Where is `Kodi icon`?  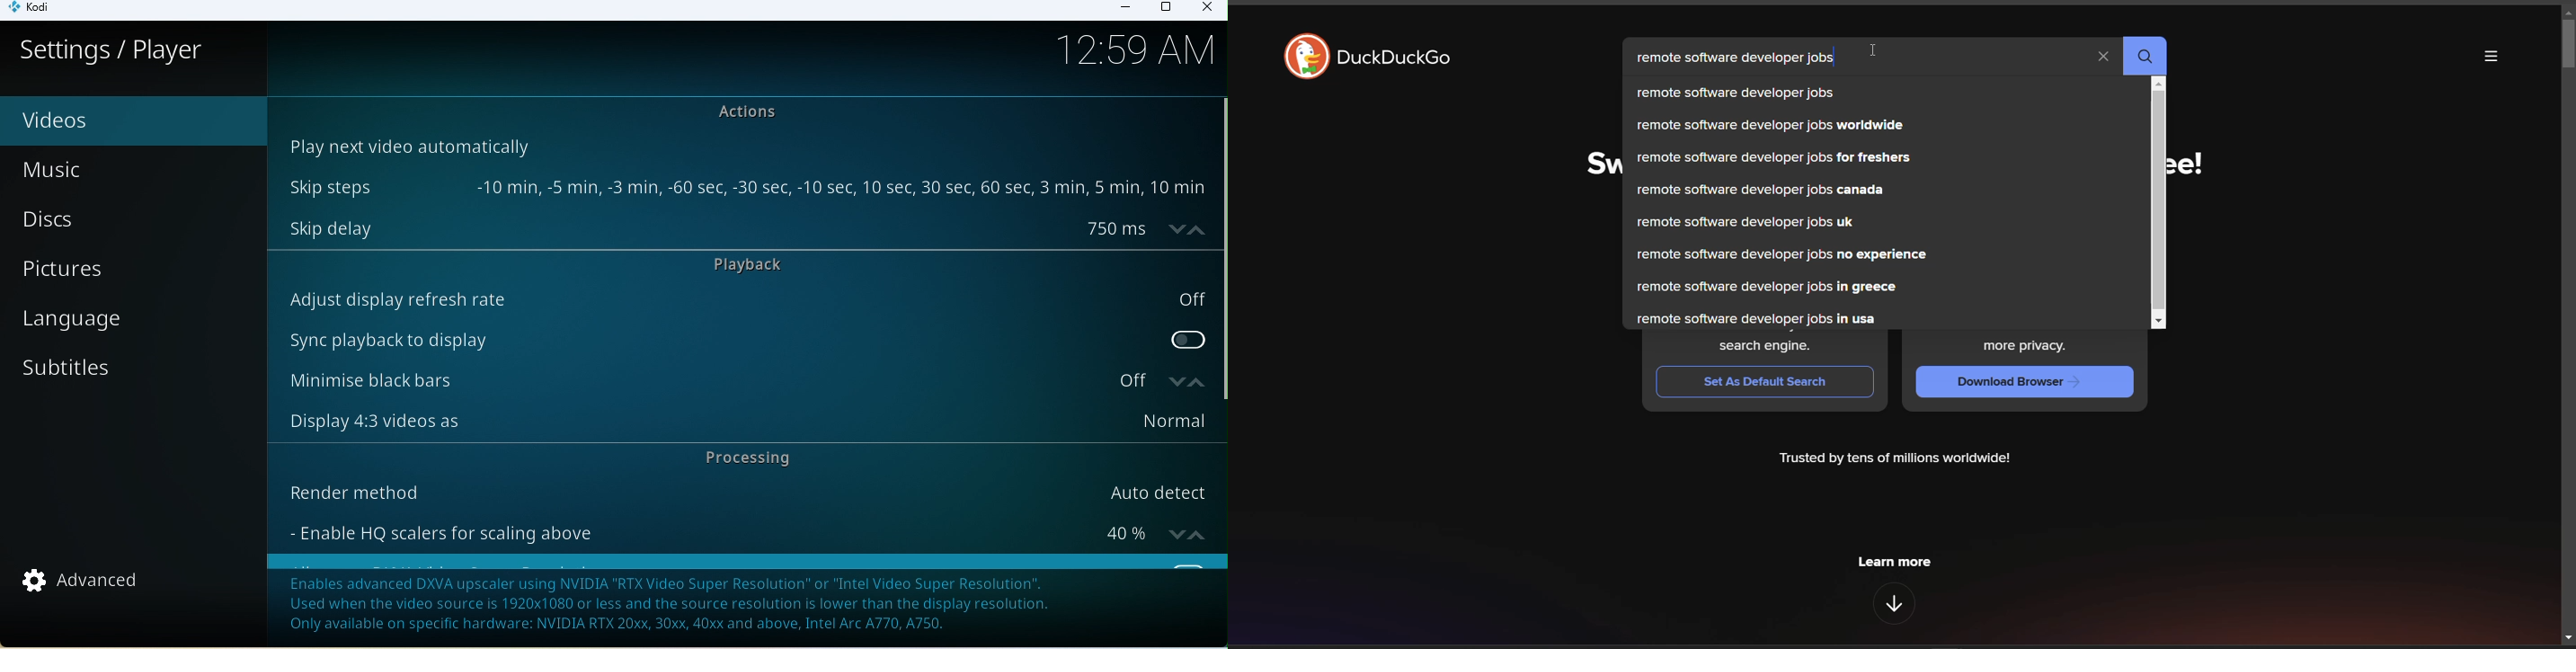
Kodi icon is located at coordinates (37, 11).